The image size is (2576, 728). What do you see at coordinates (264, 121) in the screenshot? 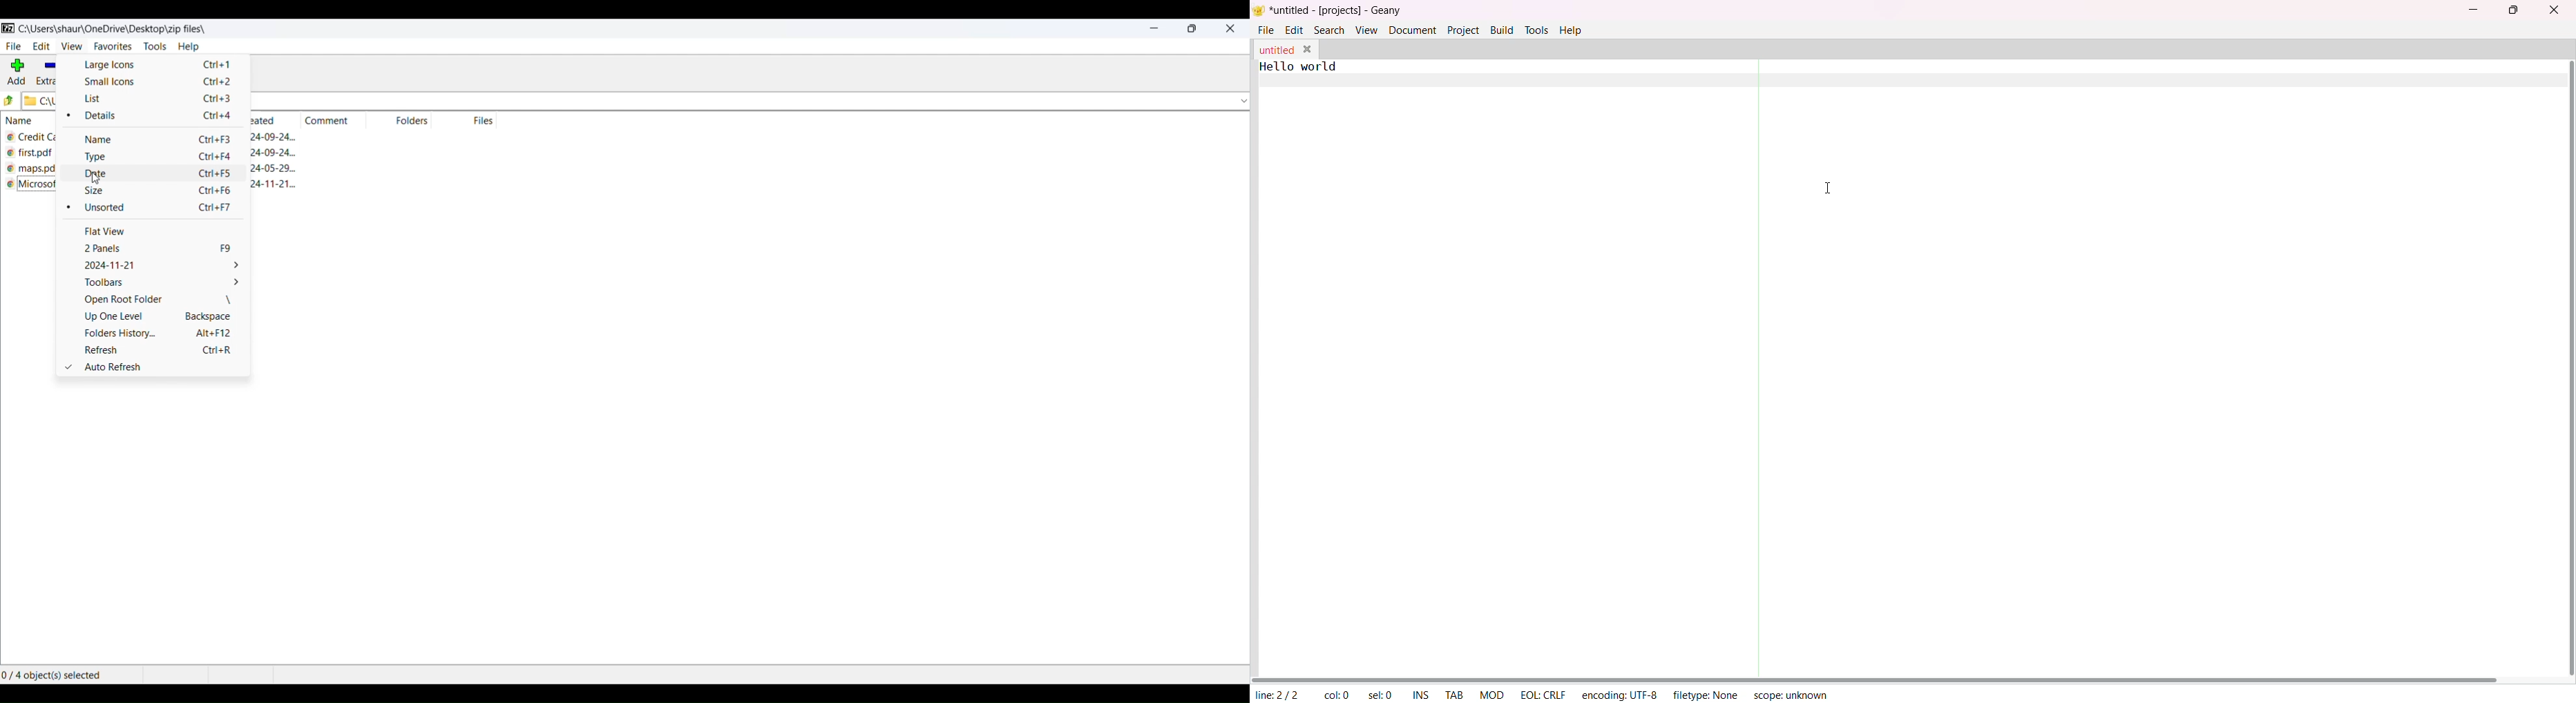
I see `created` at bounding box center [264, 121].